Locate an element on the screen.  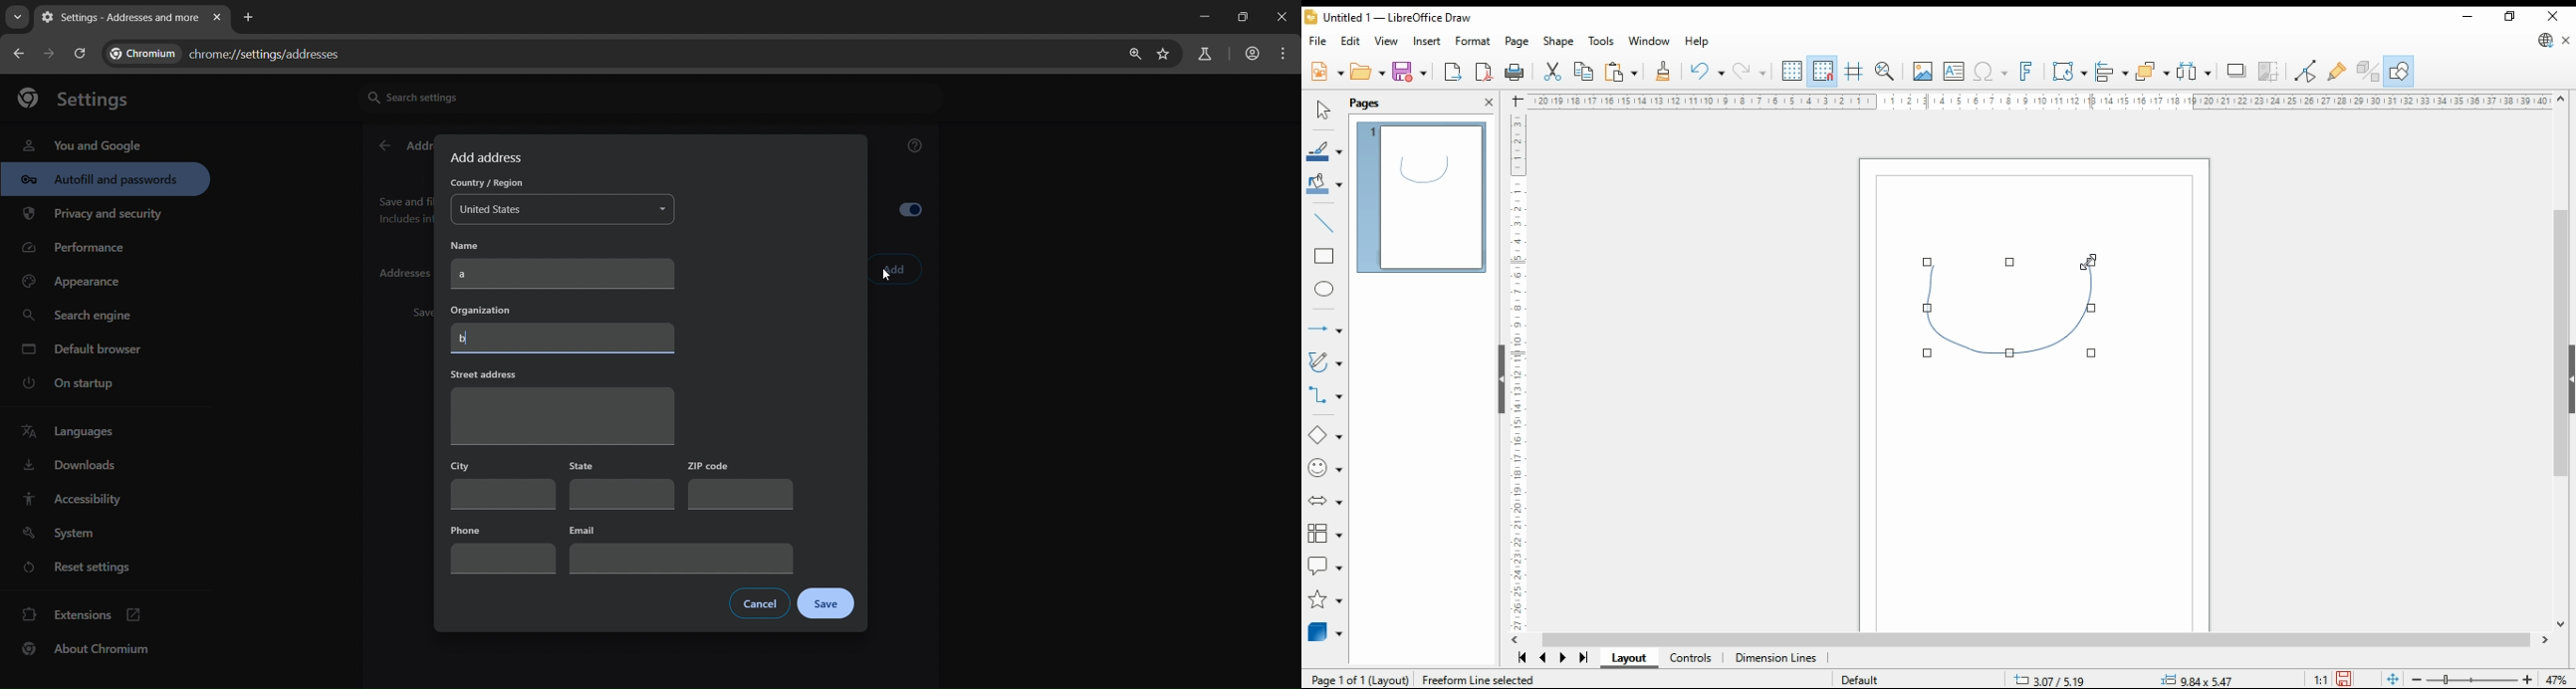
crop is located at coordinates (2267, 72).